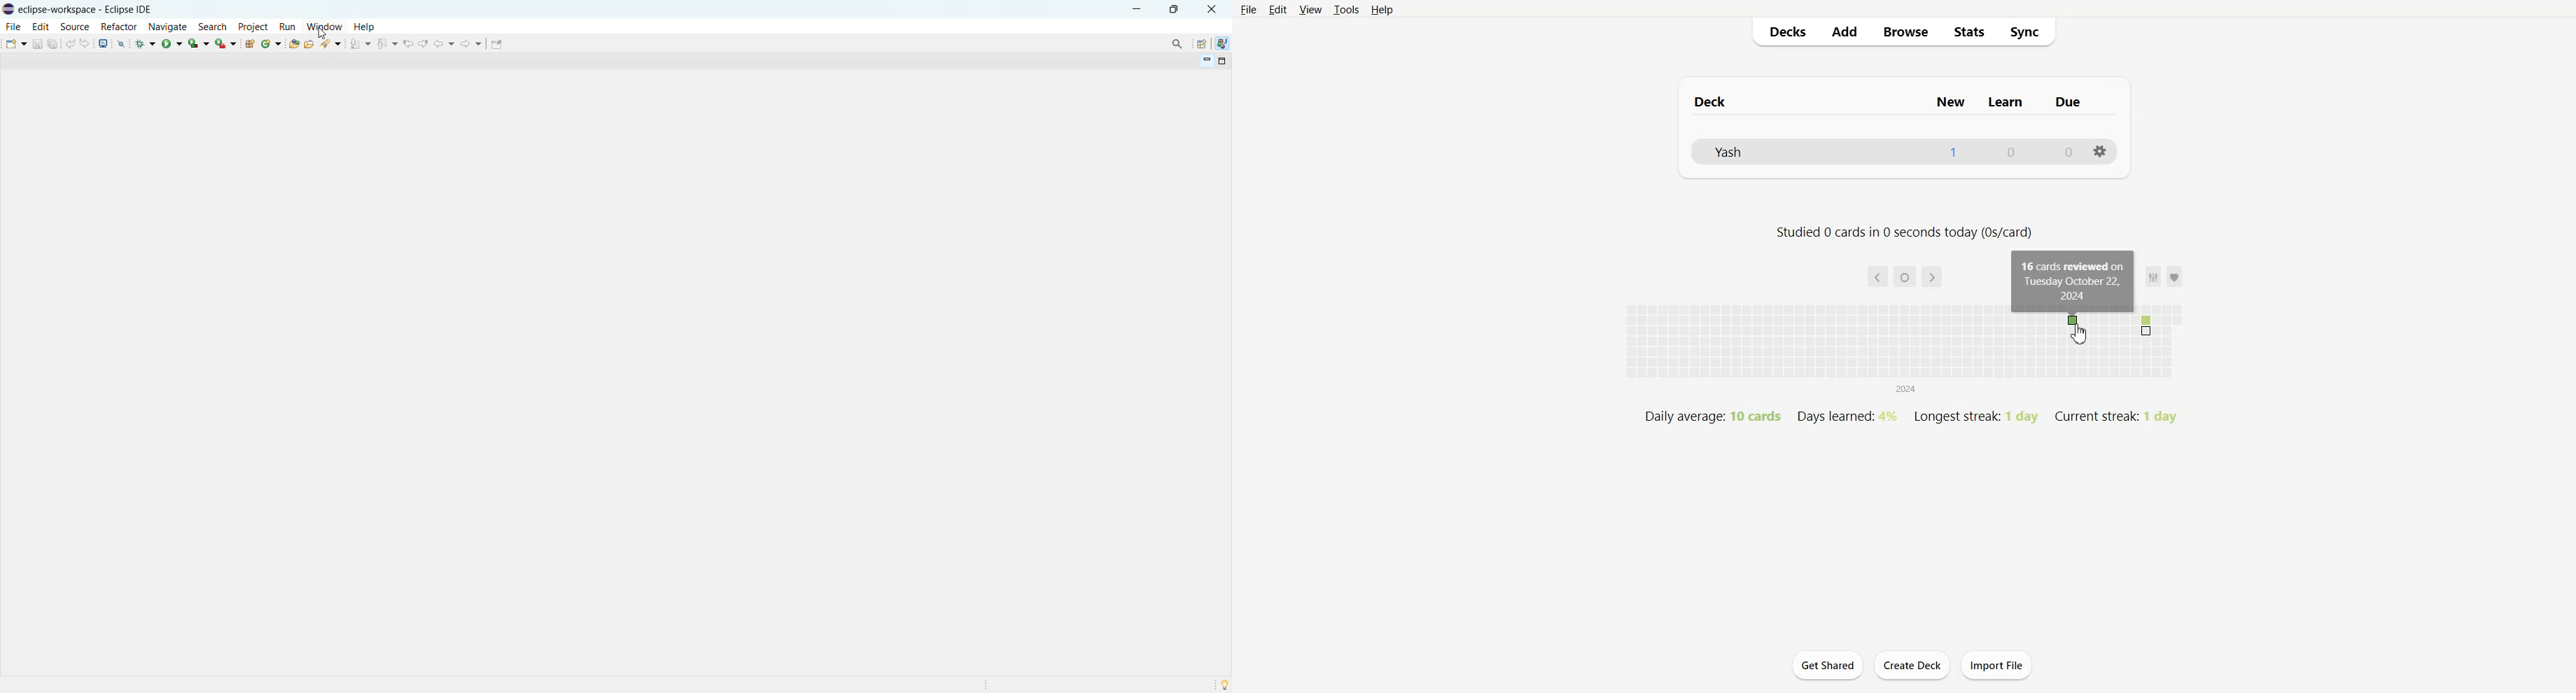 The height and width of the screenshot is (700, 2576). I want to click on File, so click(1249, 10).